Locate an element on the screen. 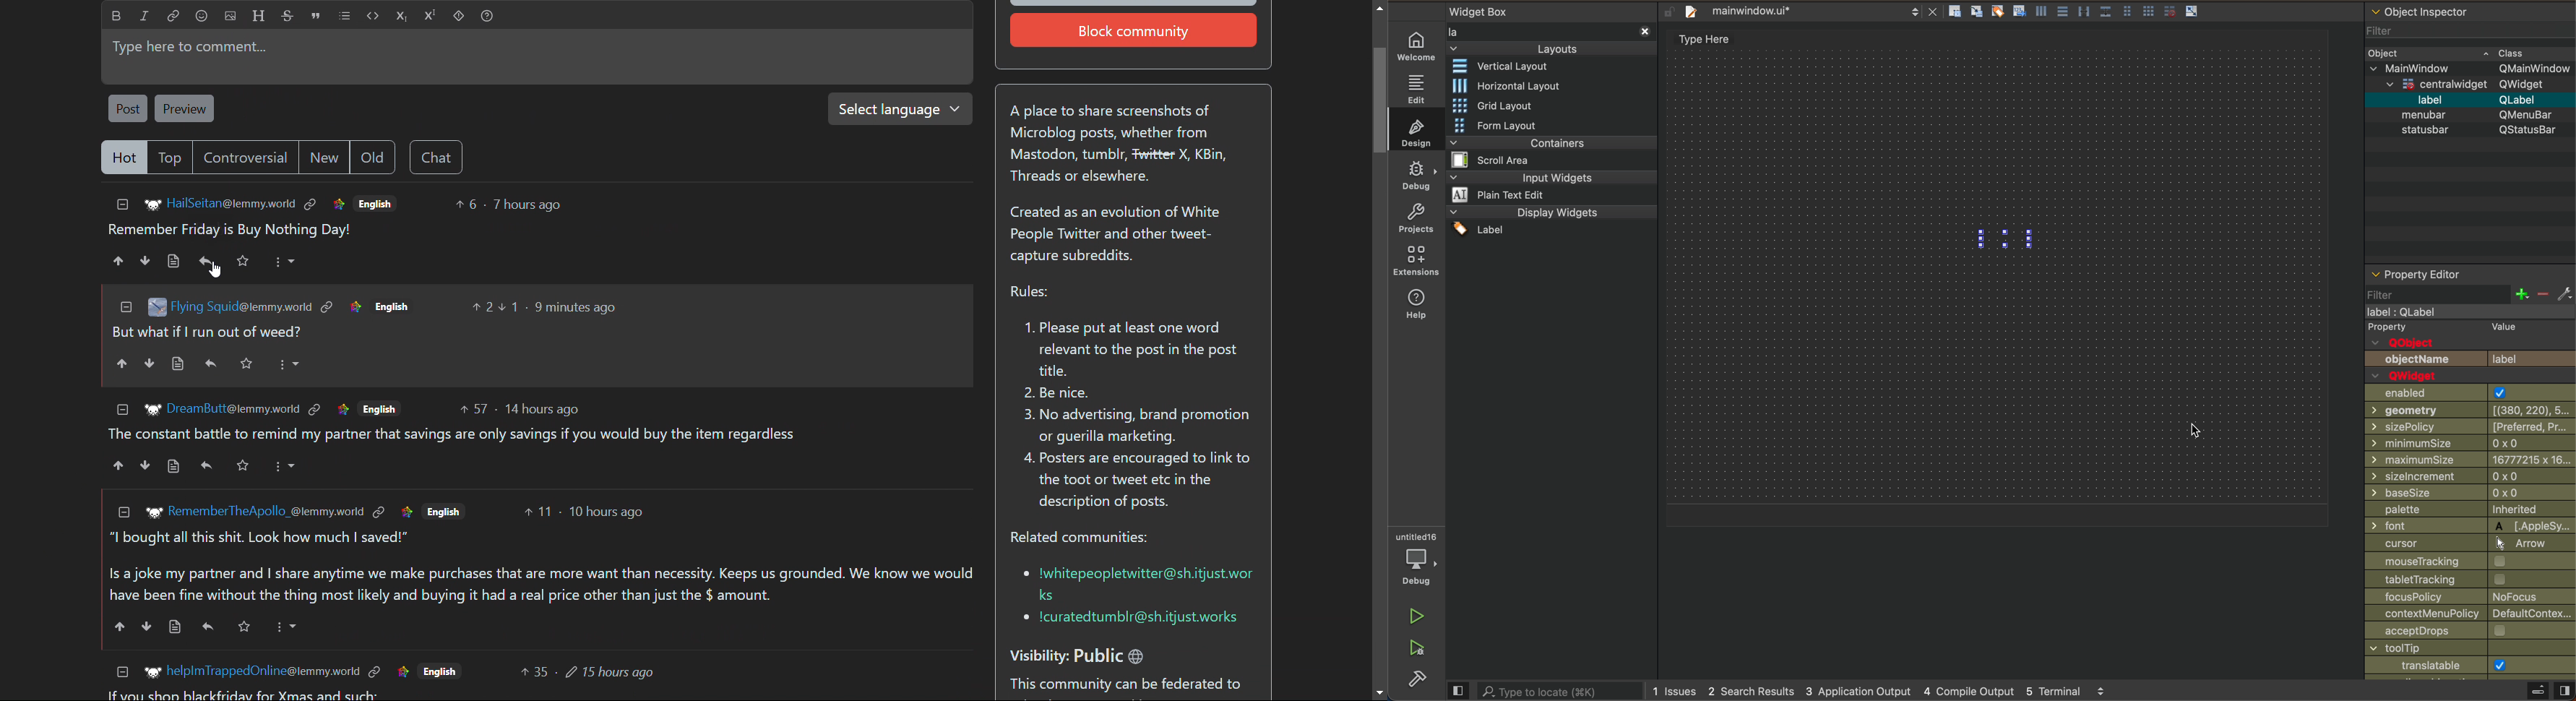 This screenshot has width=2576, height=728. 3 application output is located at coordinates (1863, 689).